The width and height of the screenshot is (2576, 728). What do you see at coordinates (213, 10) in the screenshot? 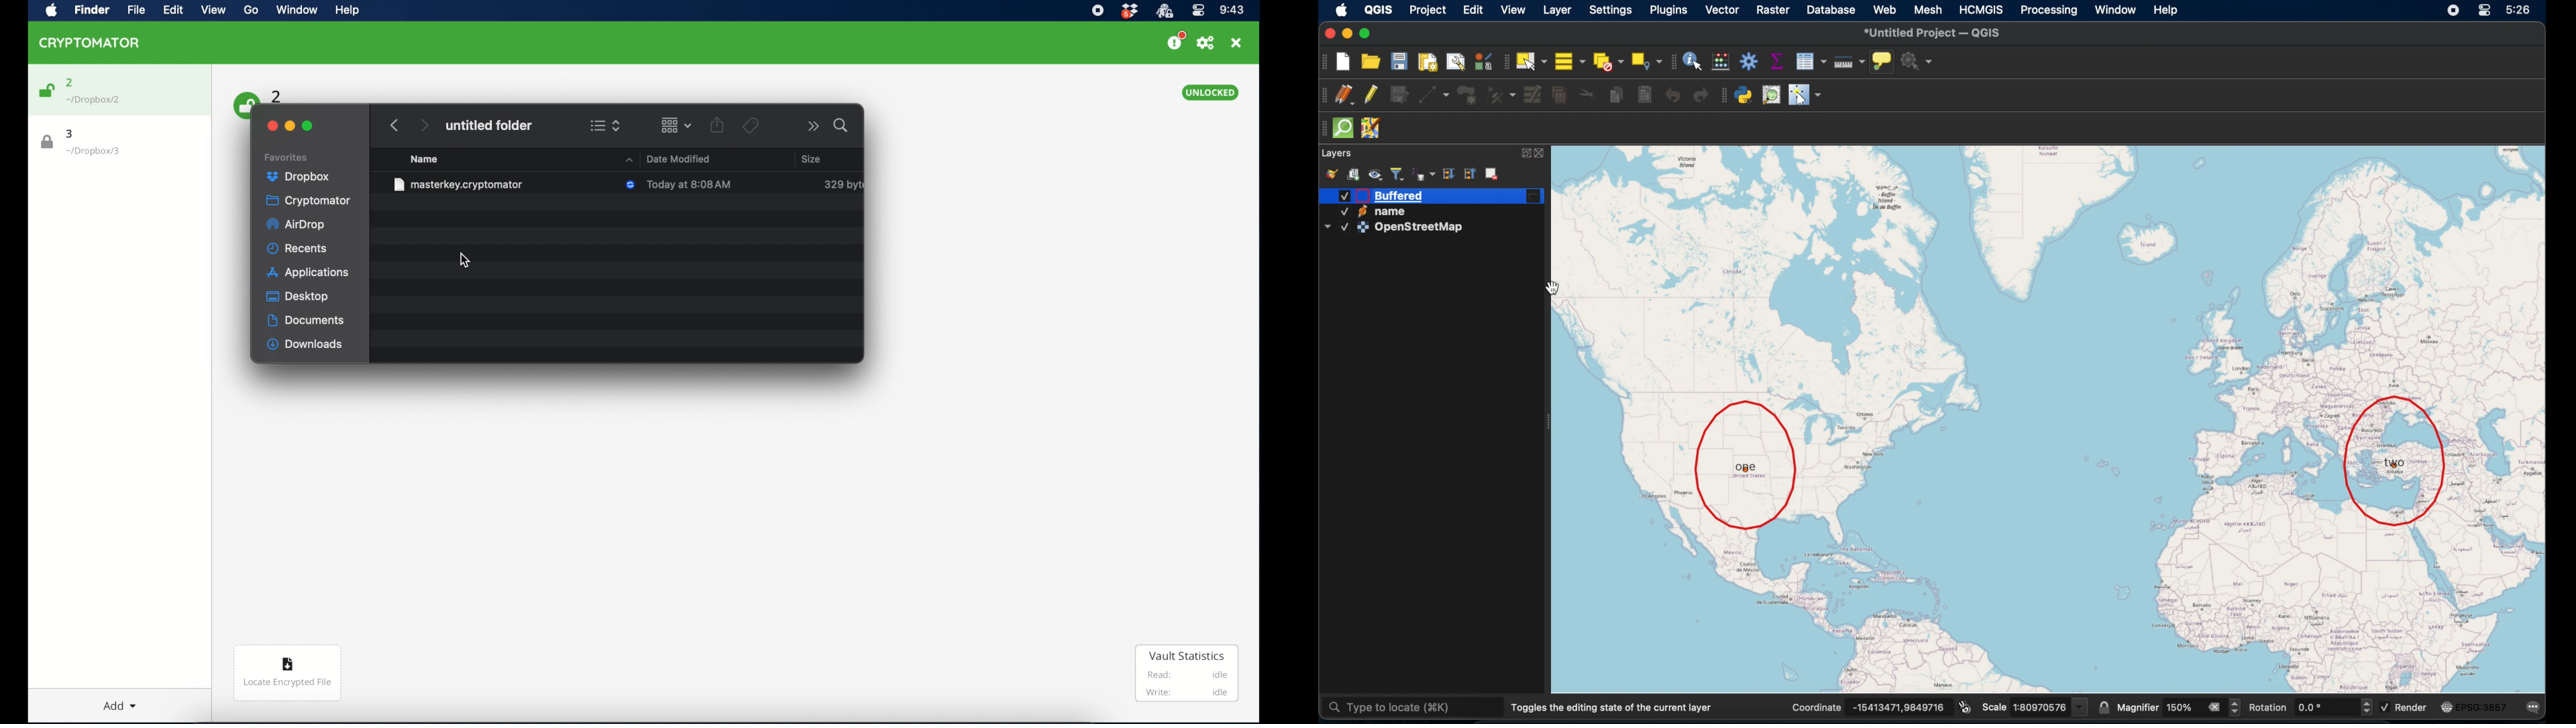
I see `view` at bounding box center [213, 10].